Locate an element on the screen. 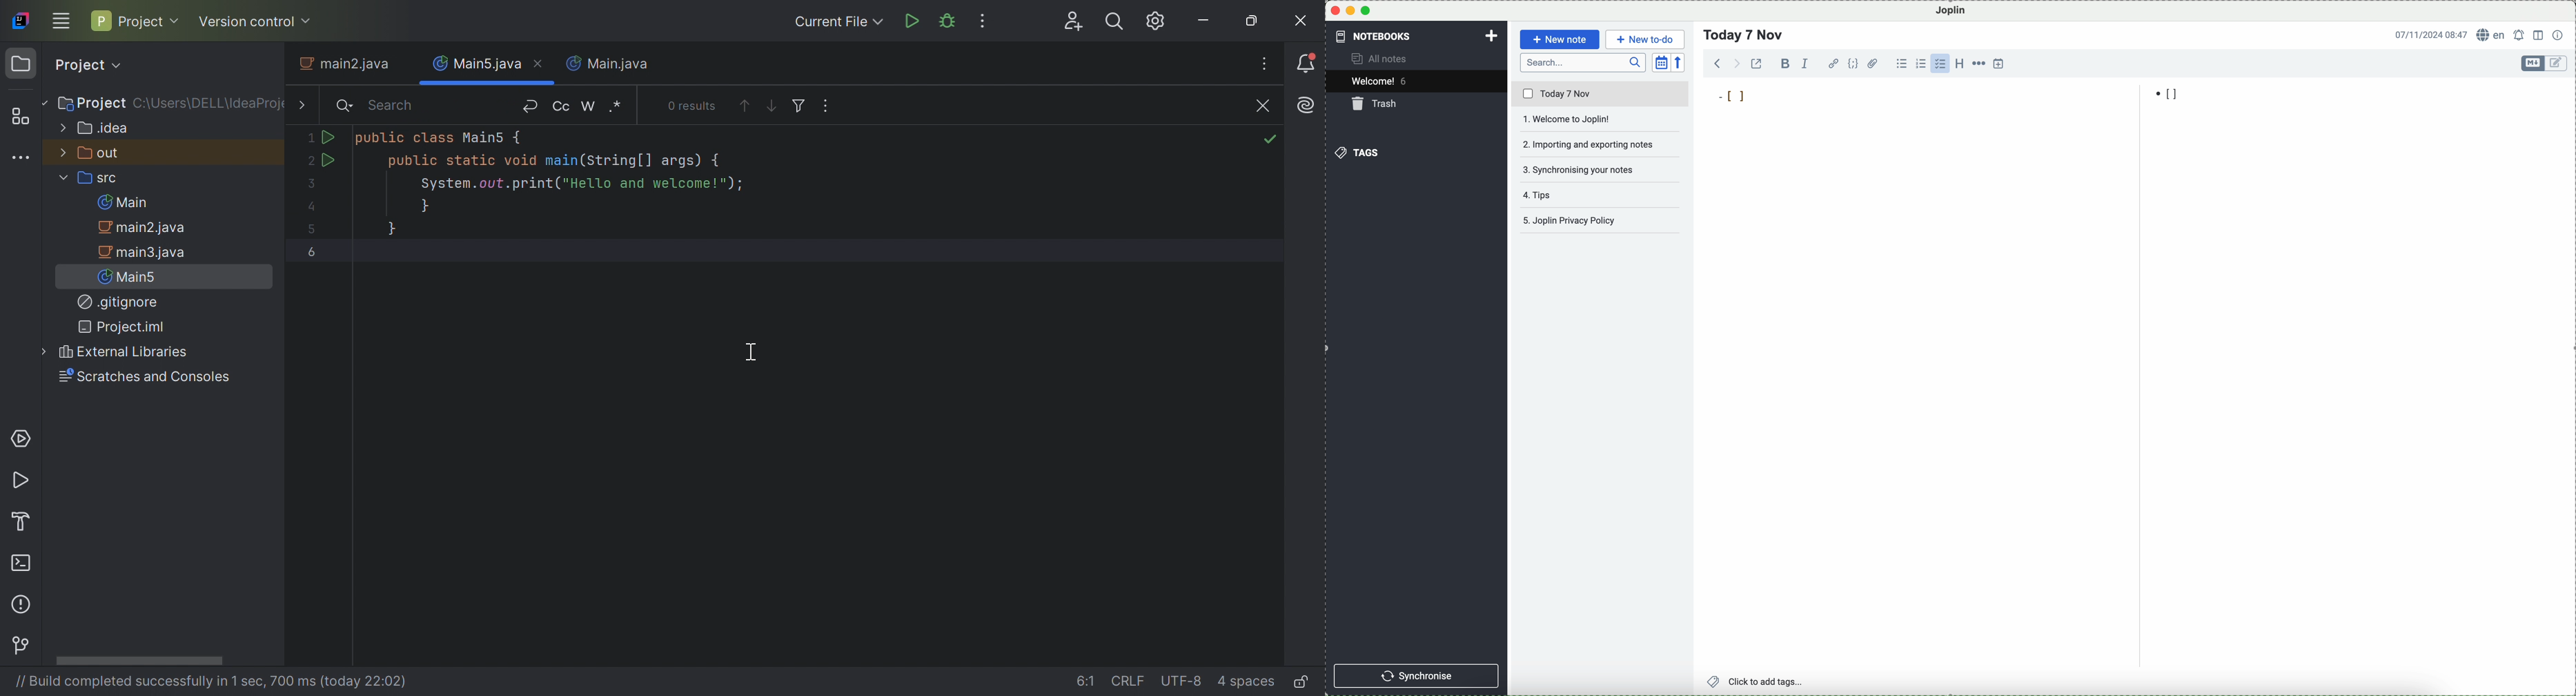 The image size is (2576, 700). typing list is located at coordinates (1733, 95).